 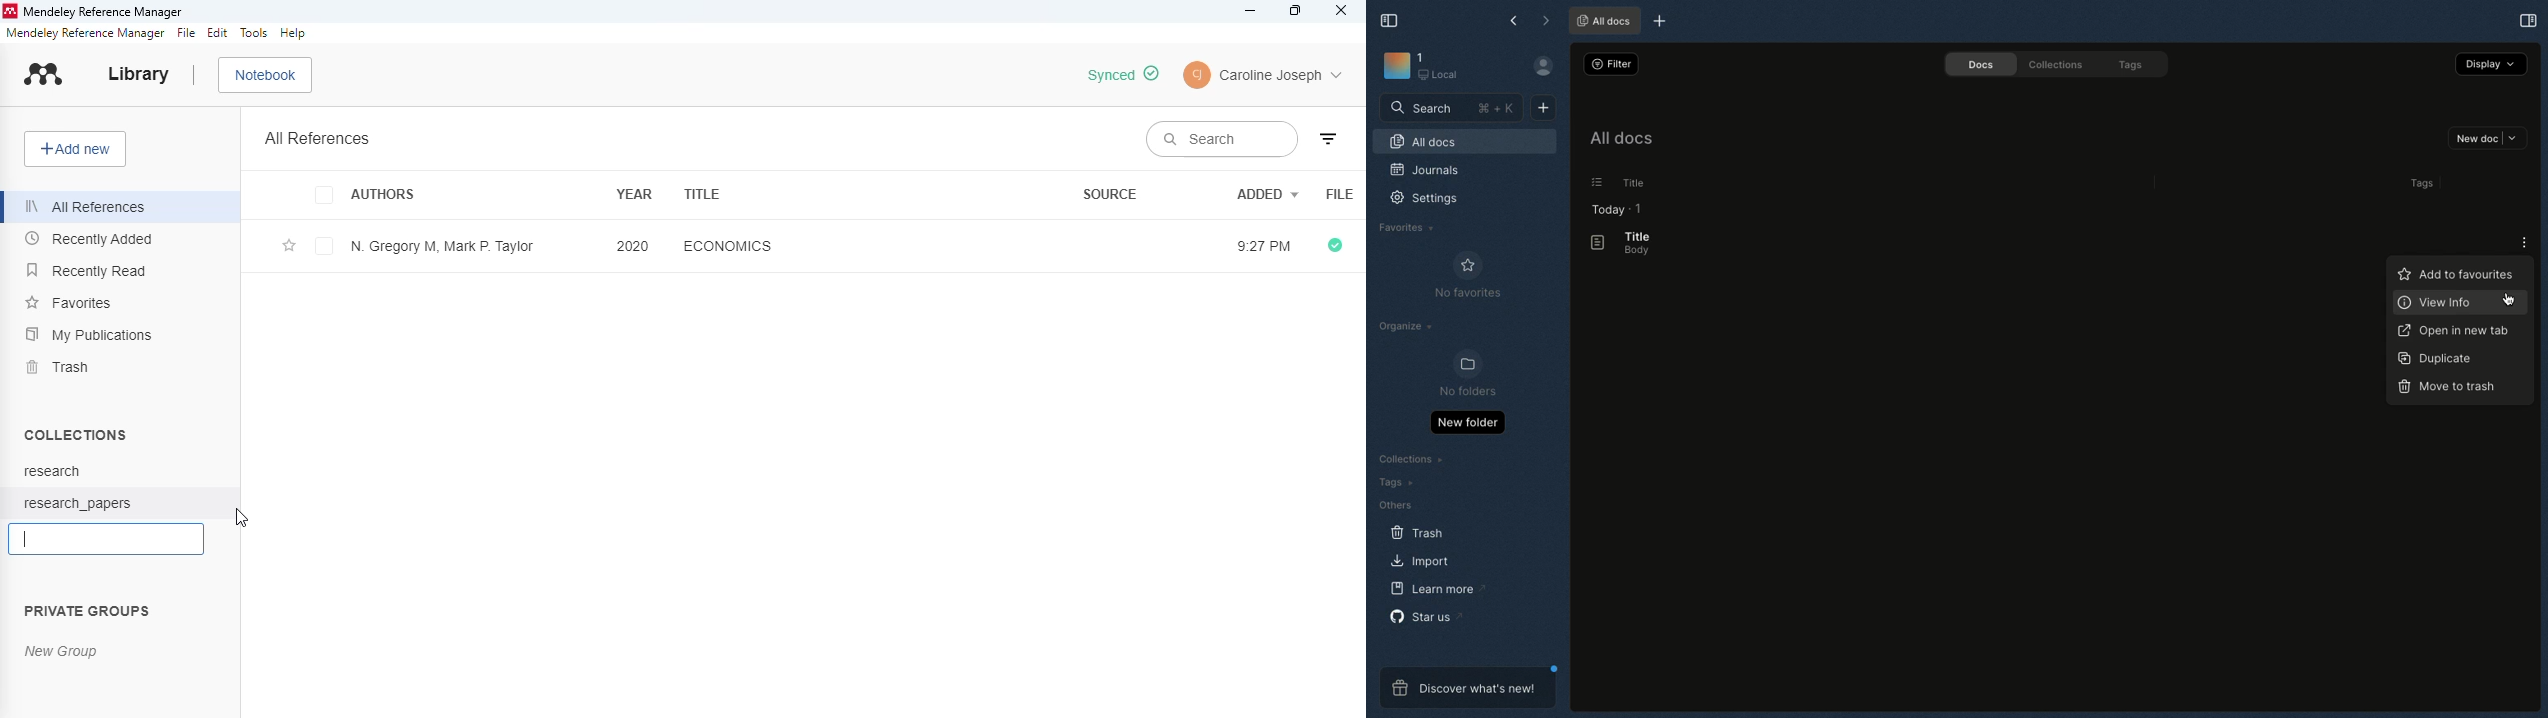 I want to click on Discover what's new, so click(x=1468, y=688).